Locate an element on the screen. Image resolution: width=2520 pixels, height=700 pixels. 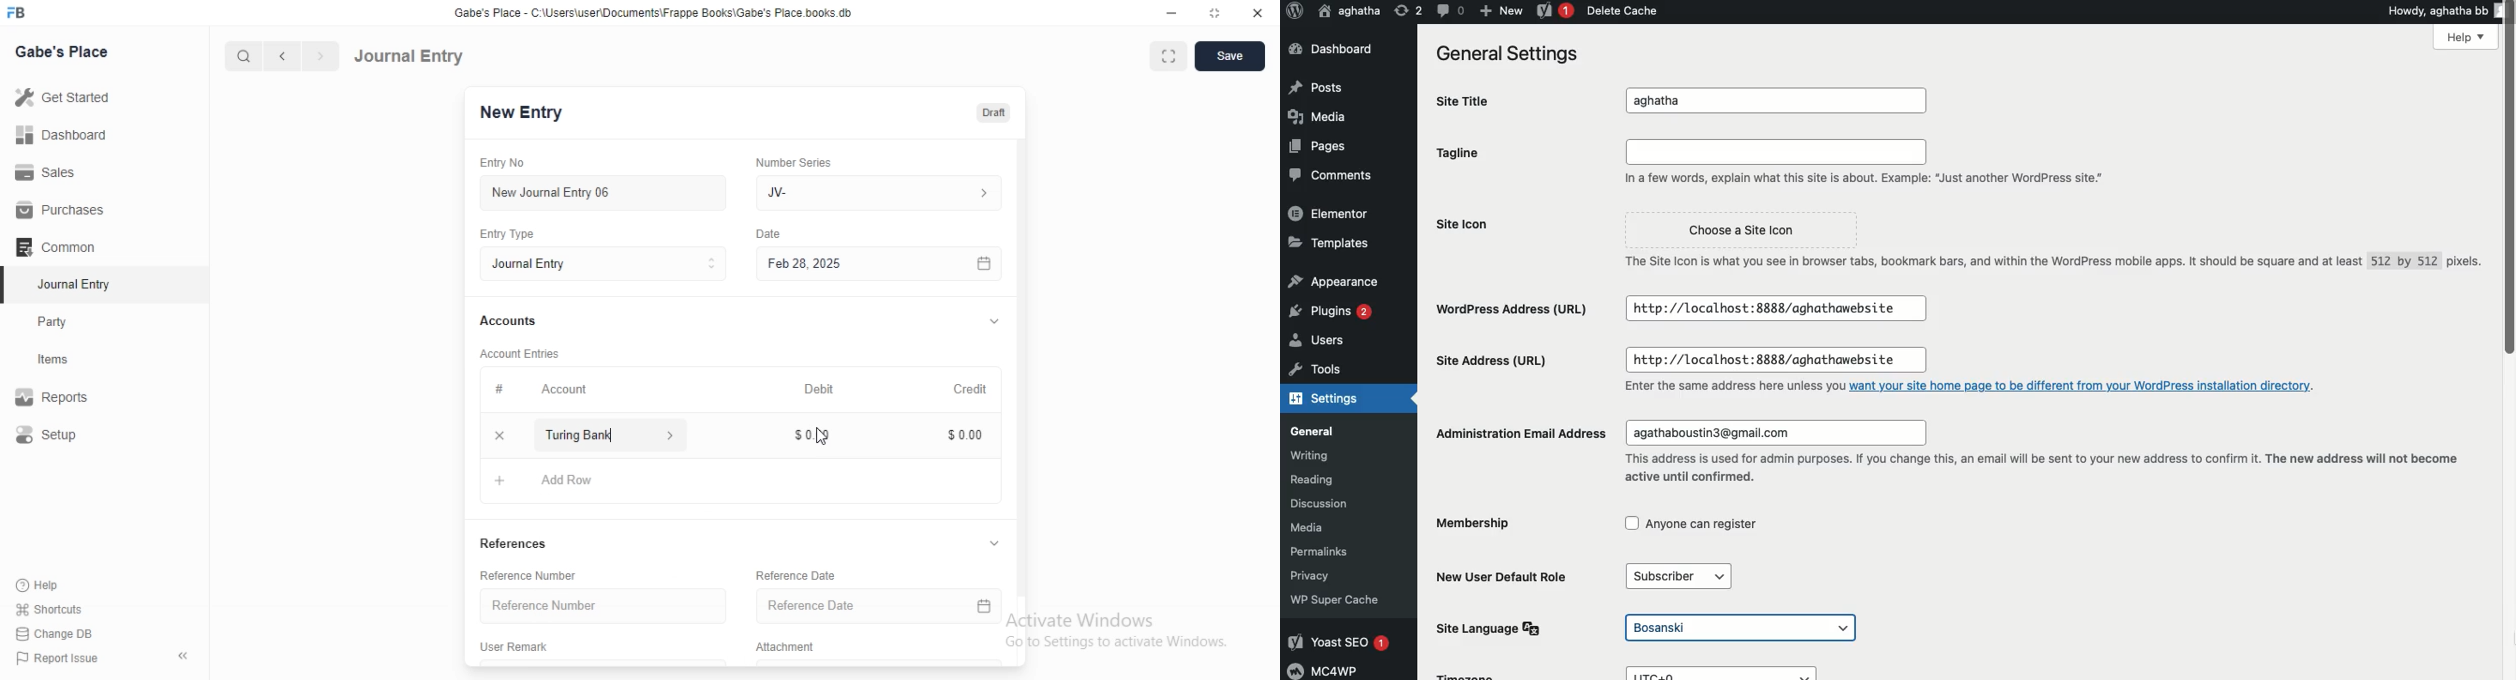
In a few words, explain what this site is about. Example: “Just another WordPress site." is located at coordinates (1870, 164).